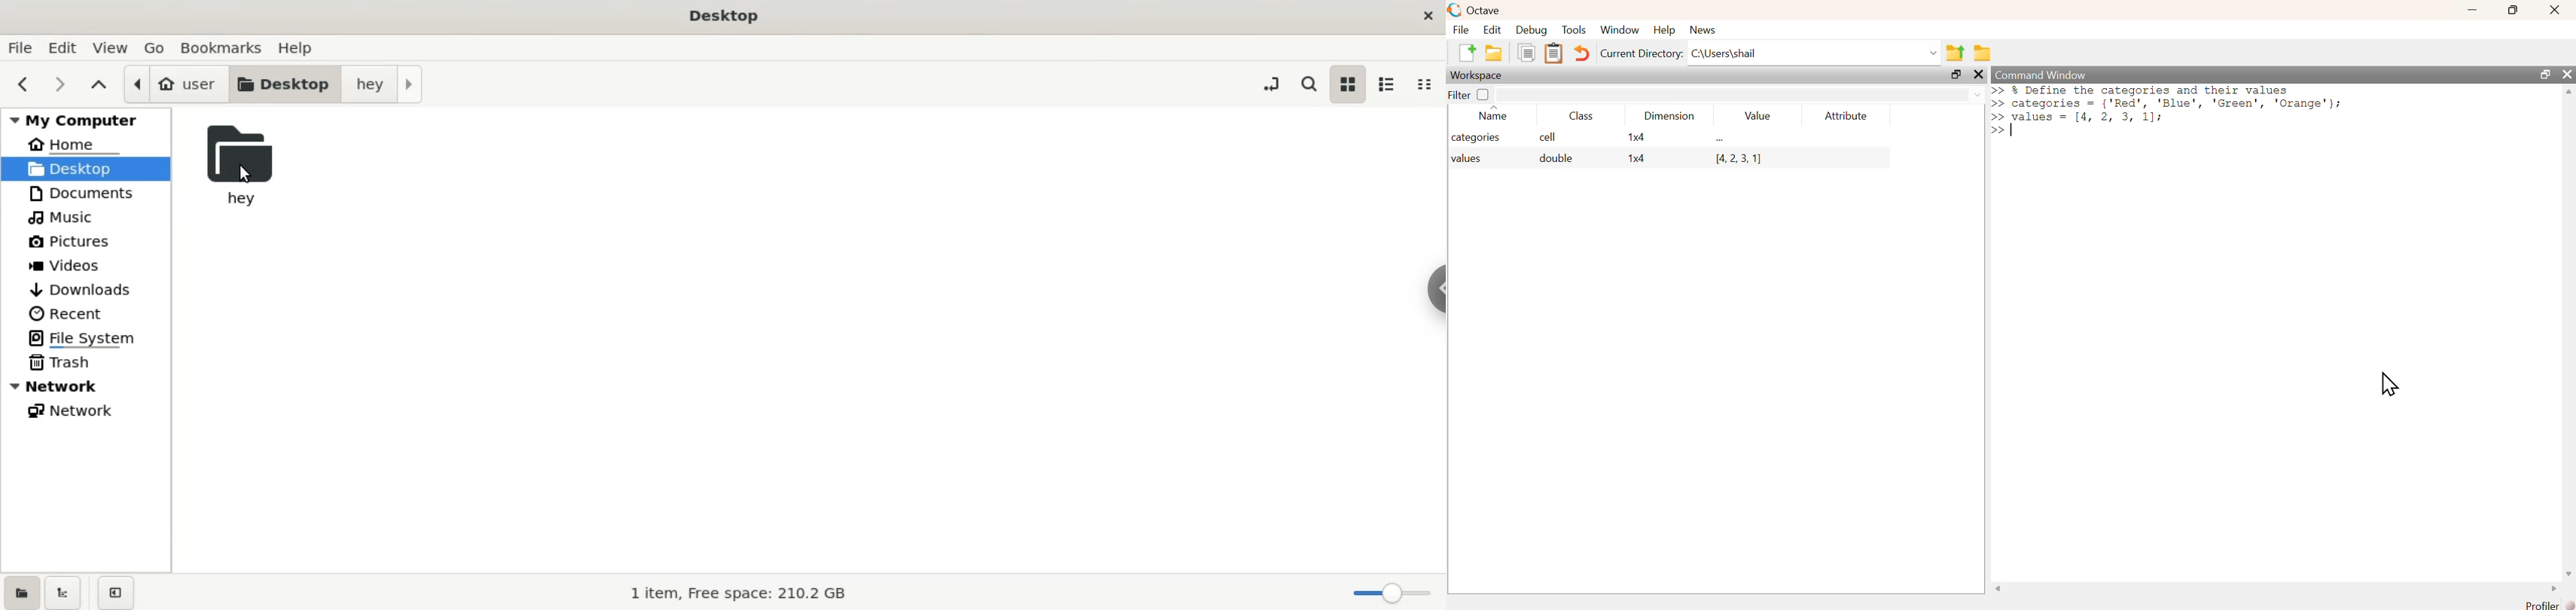  Describe the element at coordinates (1532, 30) in the screenshot. I see `Debug` at that location.